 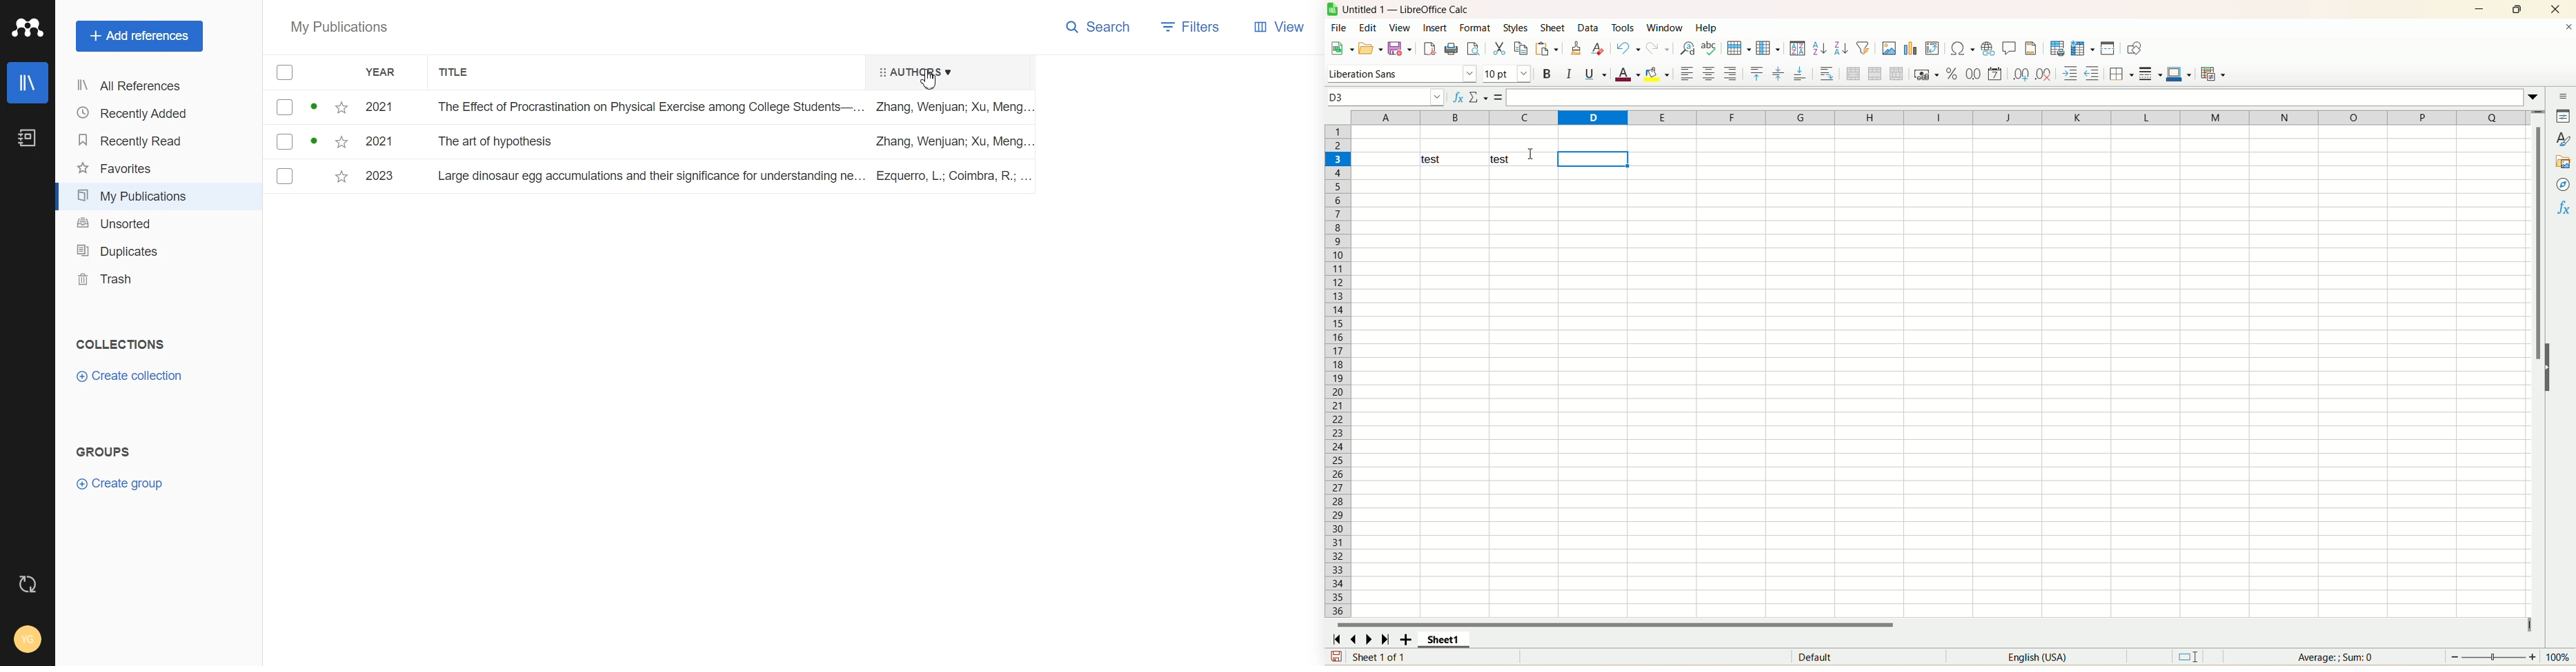 What do you see at coordinates (1863, 48) in the screenshot?
I see `auto filter` at bounding box center [1863, 48].